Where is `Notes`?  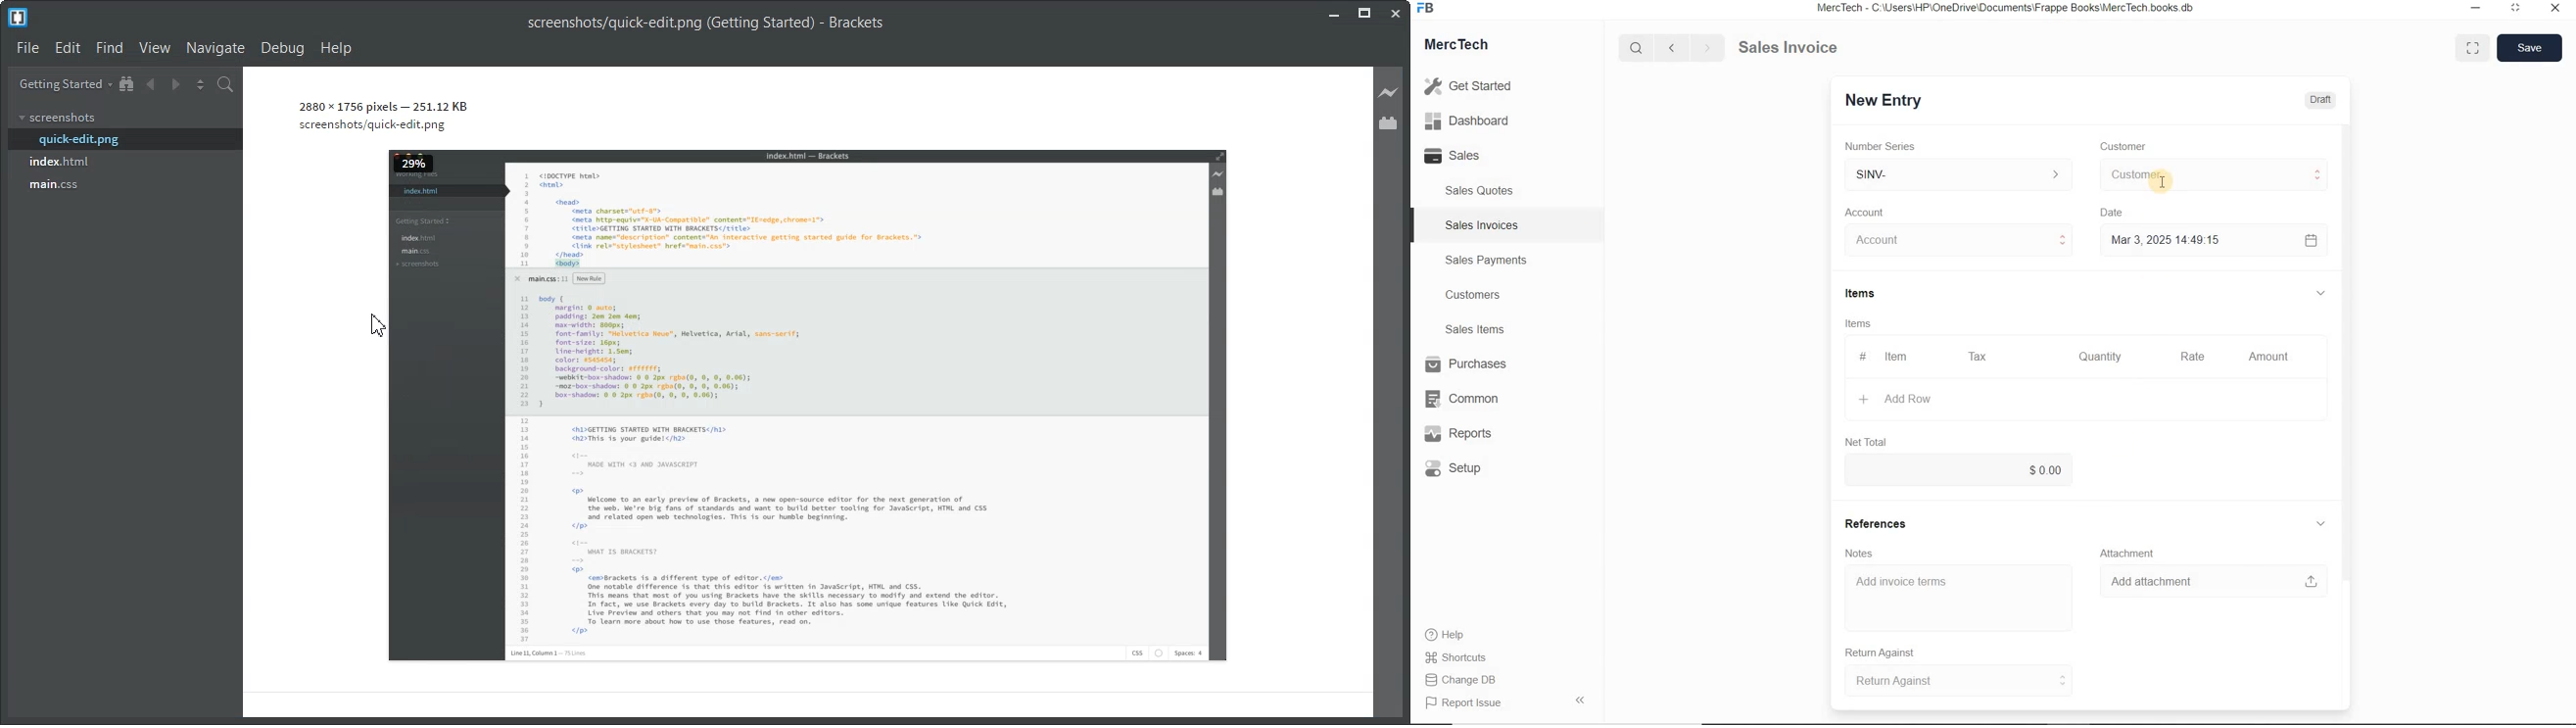 Notes is located at coordinates (1860, 553).